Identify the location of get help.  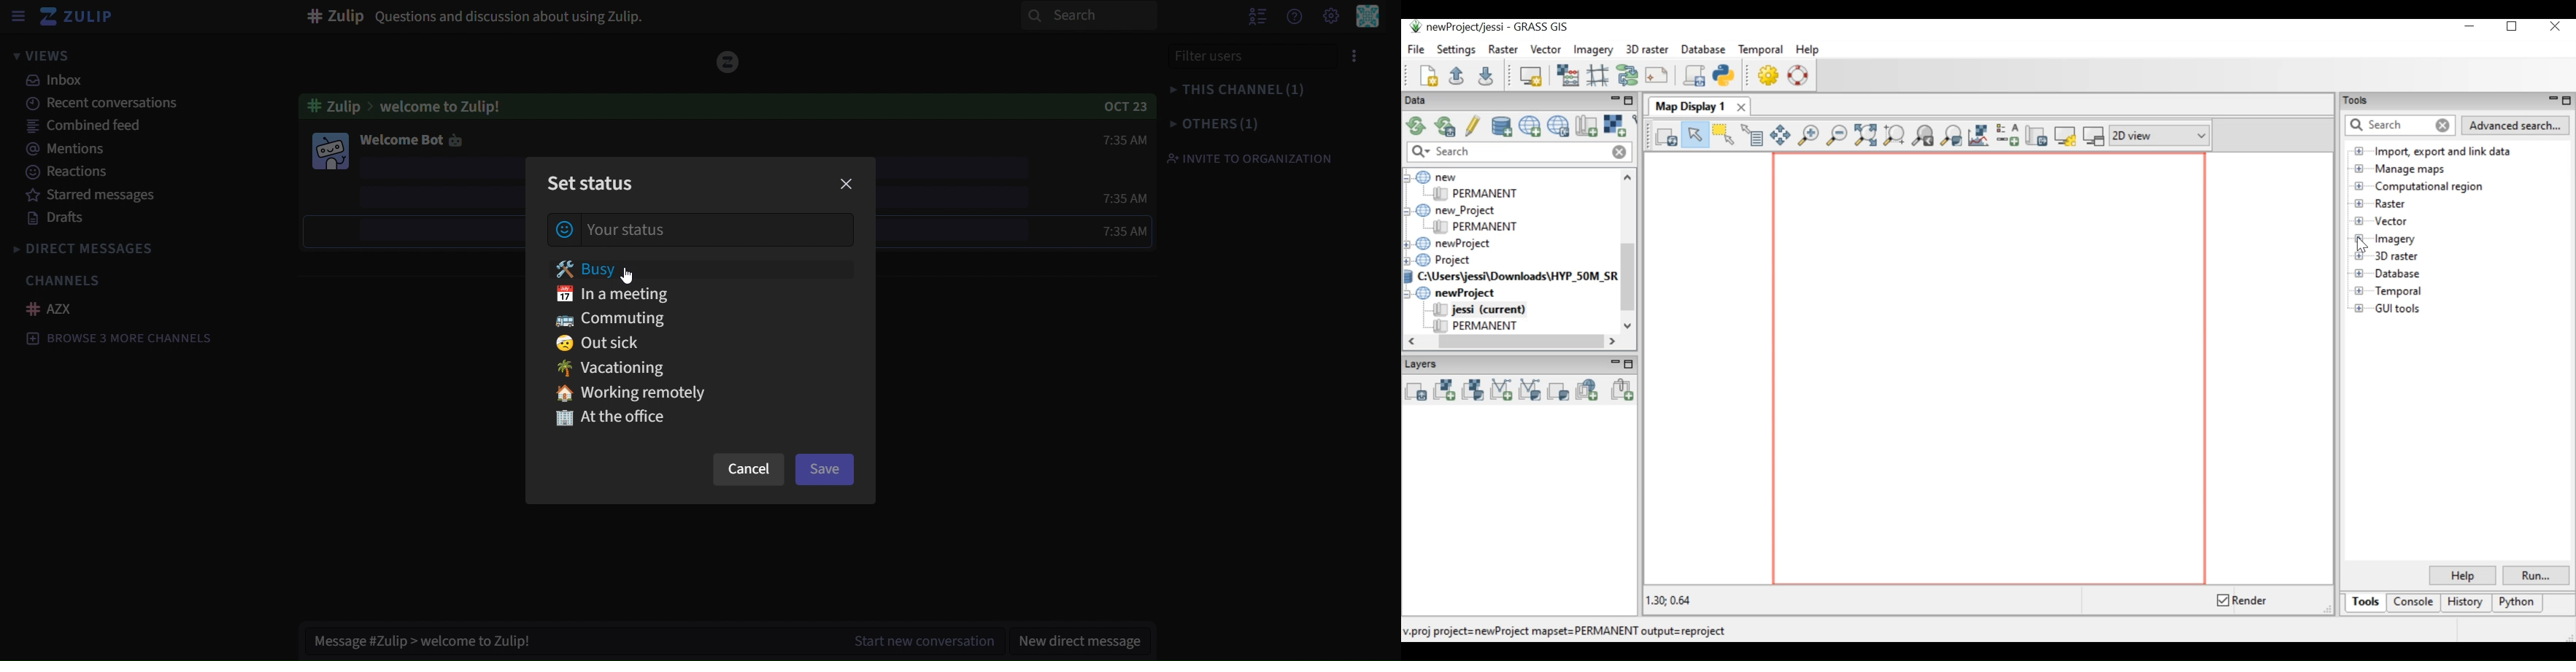
(1296, 17).